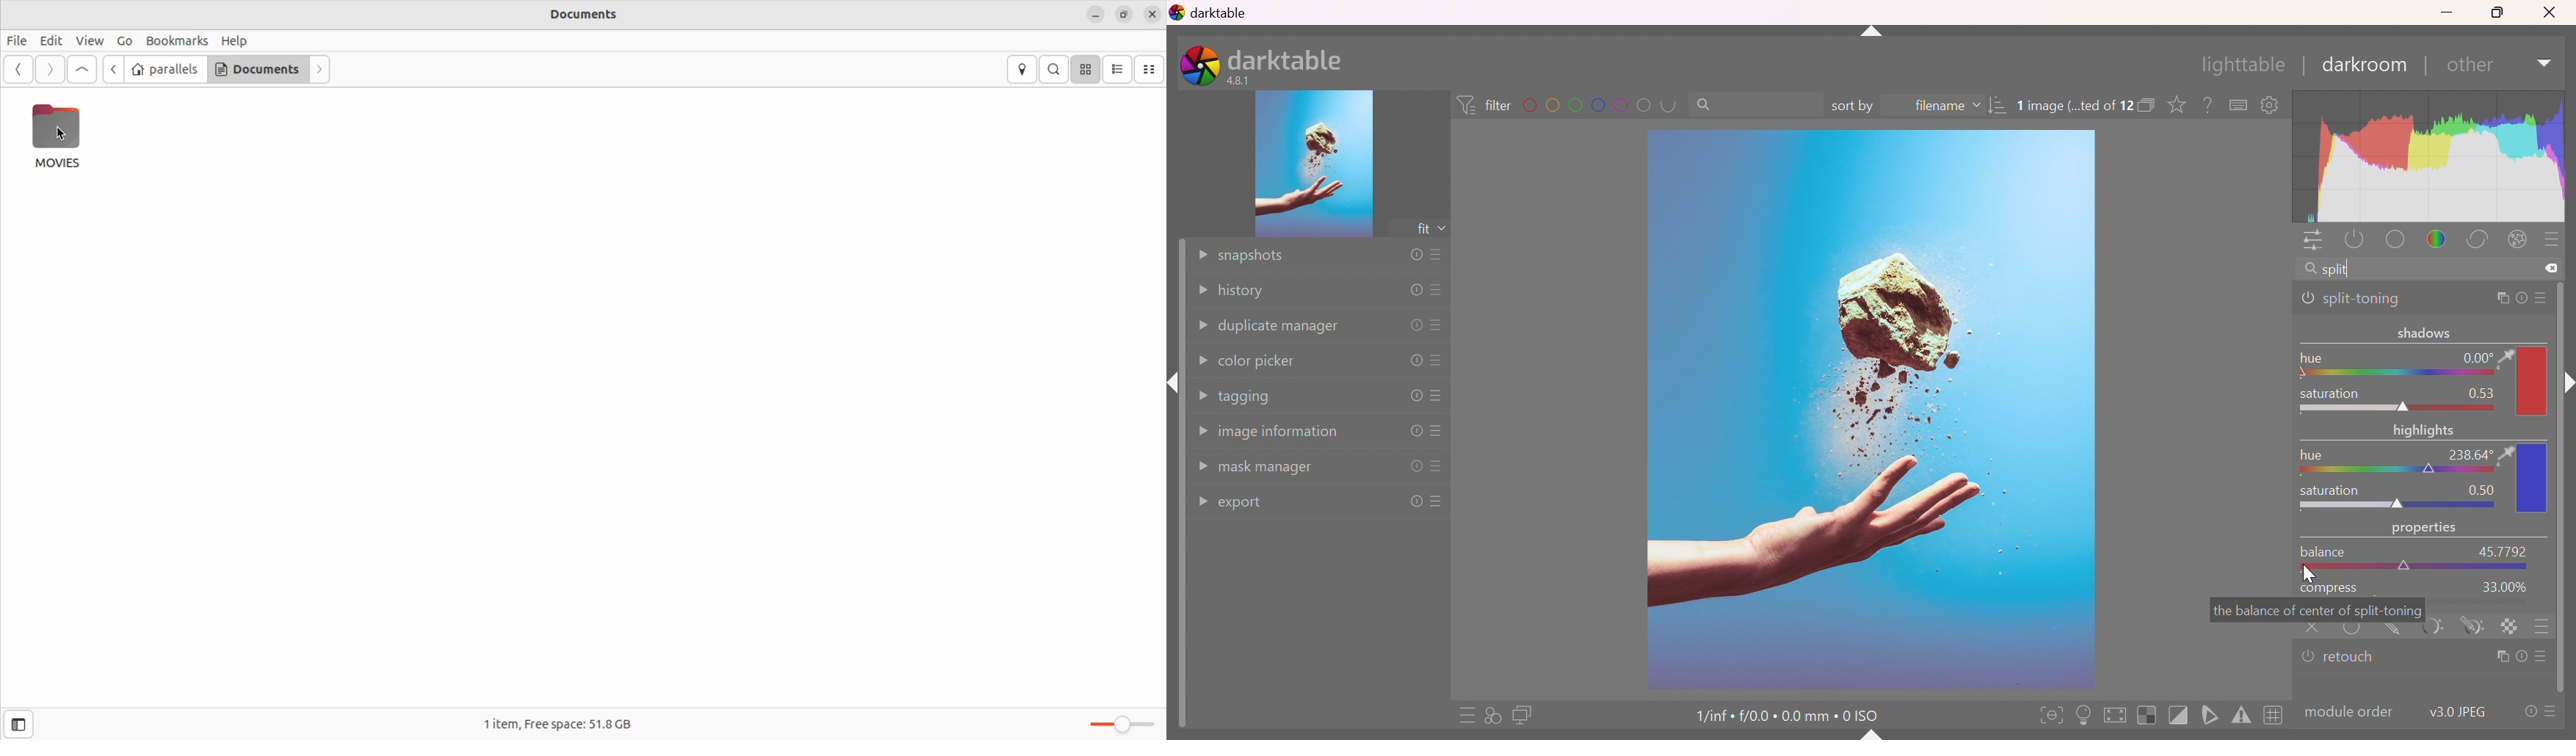 Image resolution: width=2576 pixels, height=756 pixels. I want to click on reset, so click(1416, 465).